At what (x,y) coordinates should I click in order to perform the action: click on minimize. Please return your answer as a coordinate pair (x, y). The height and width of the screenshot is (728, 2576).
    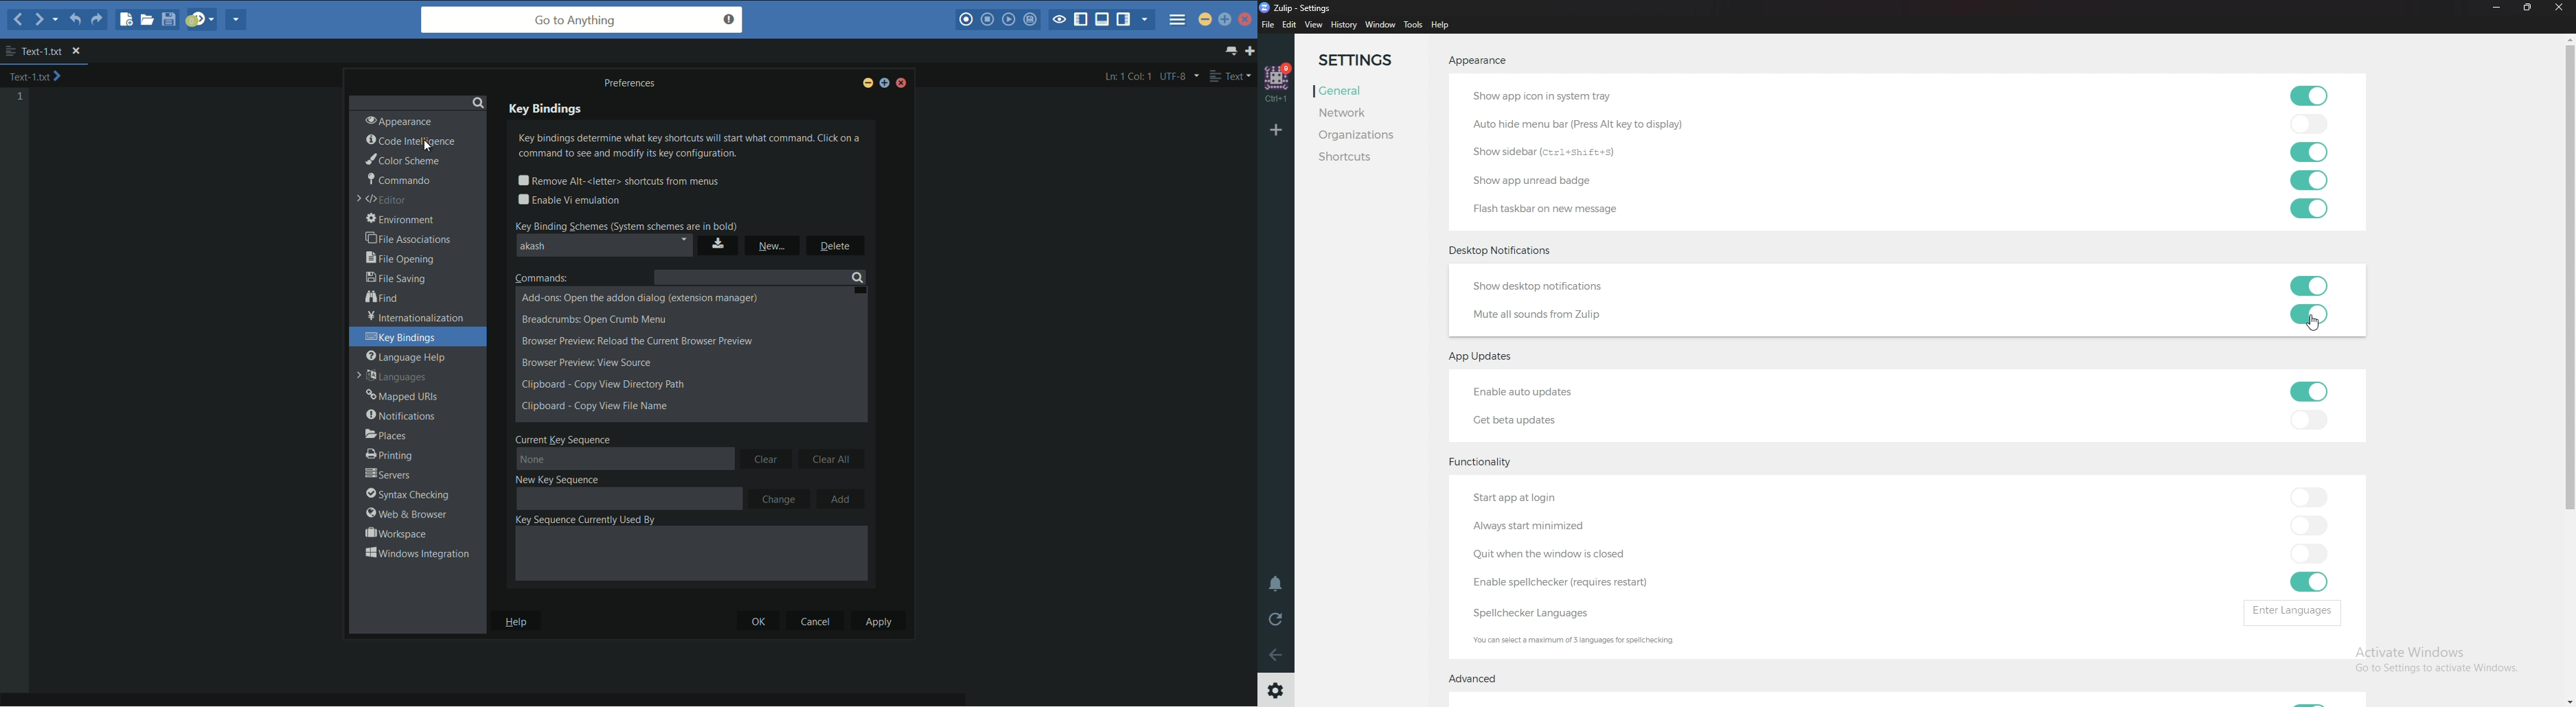
    Looking at the image, I should click on (2498, 8).